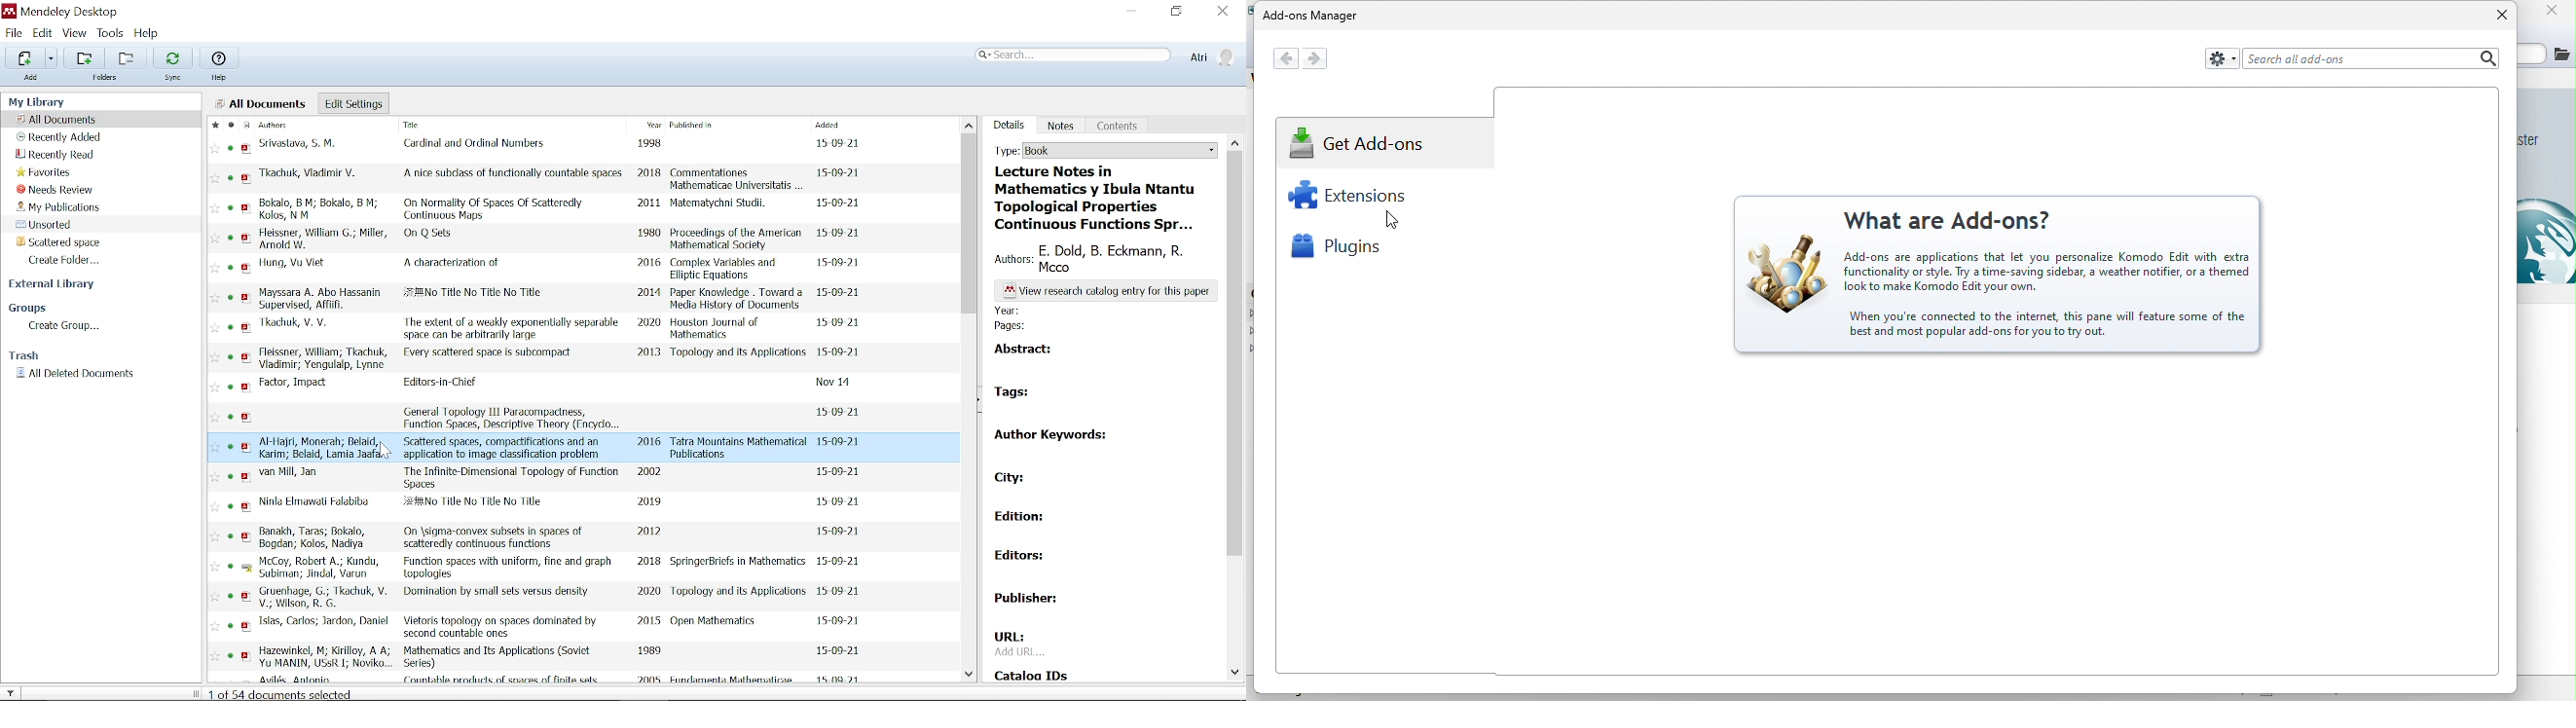 This screenshot has width=2576, height=728. Describe the element at coordinates (840, 592) in the screenshot. I see `date` at that location.